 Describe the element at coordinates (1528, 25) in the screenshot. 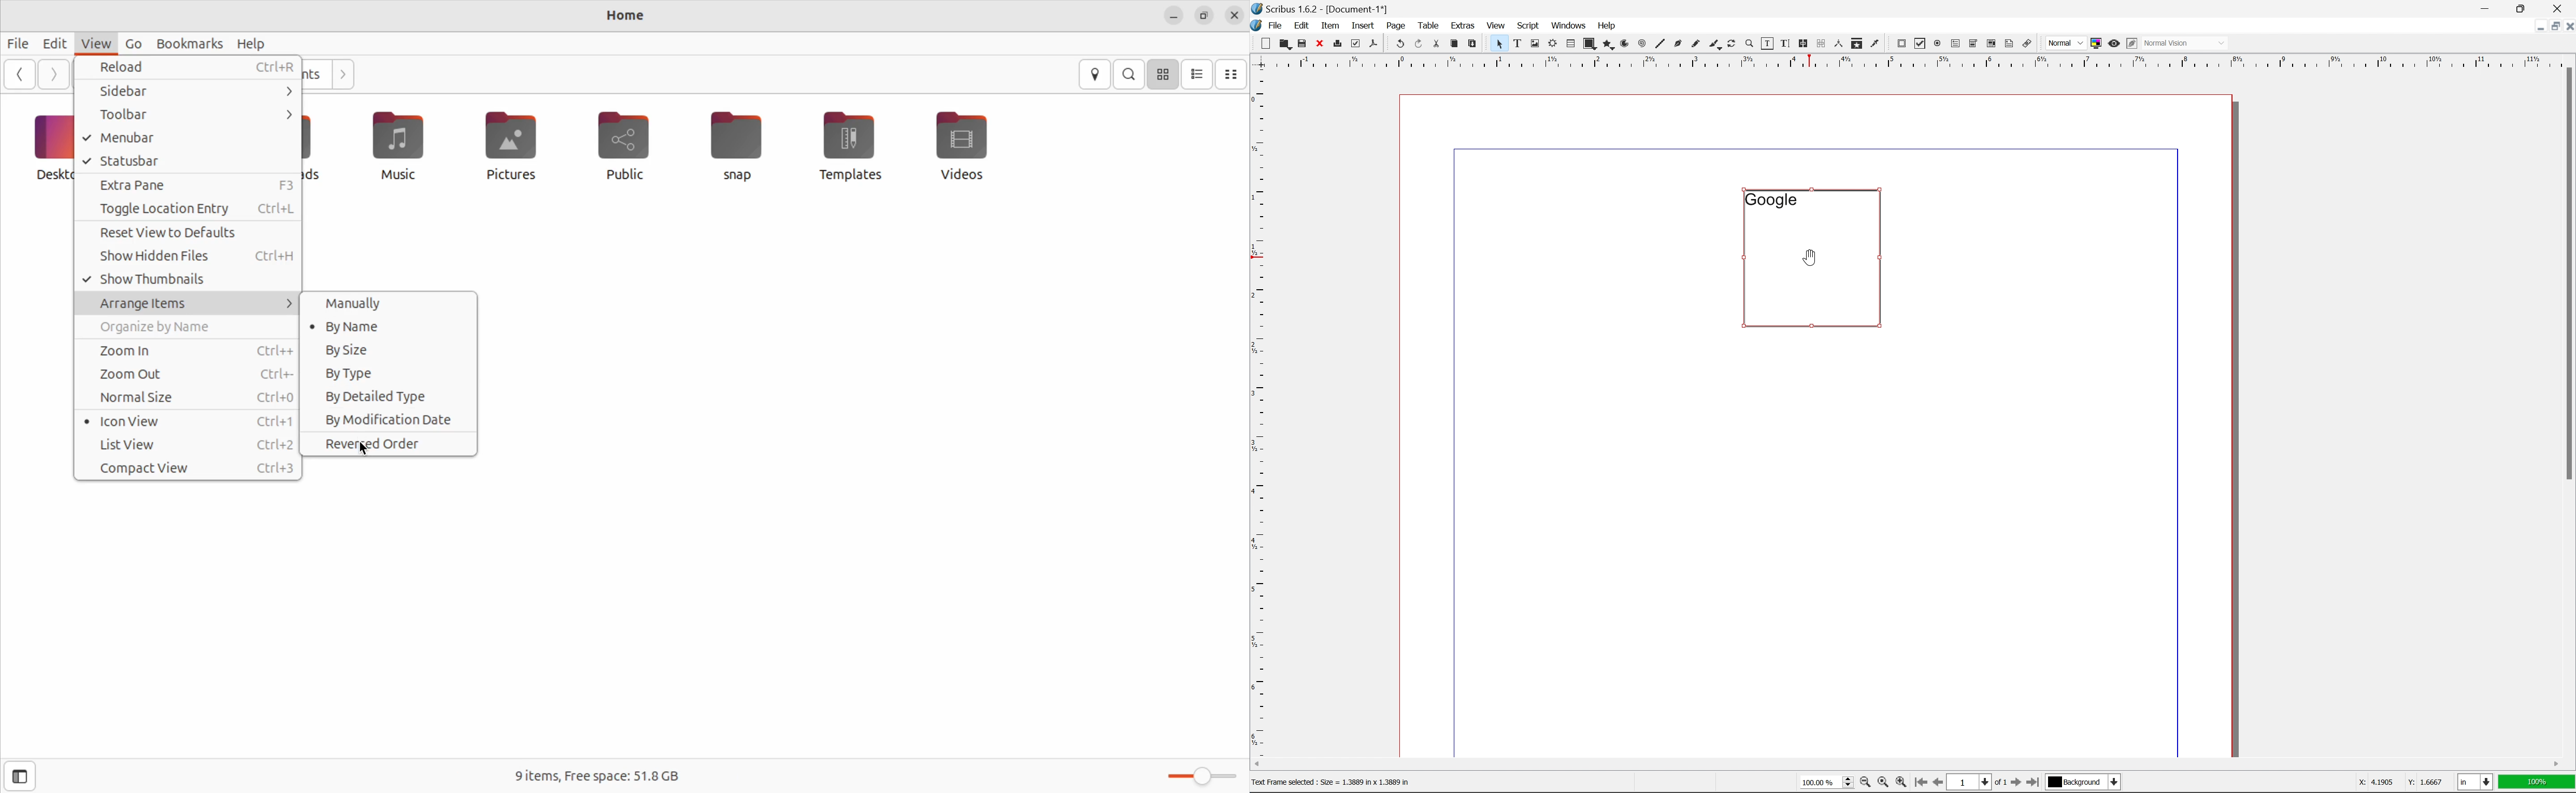

I see `script` at that location.